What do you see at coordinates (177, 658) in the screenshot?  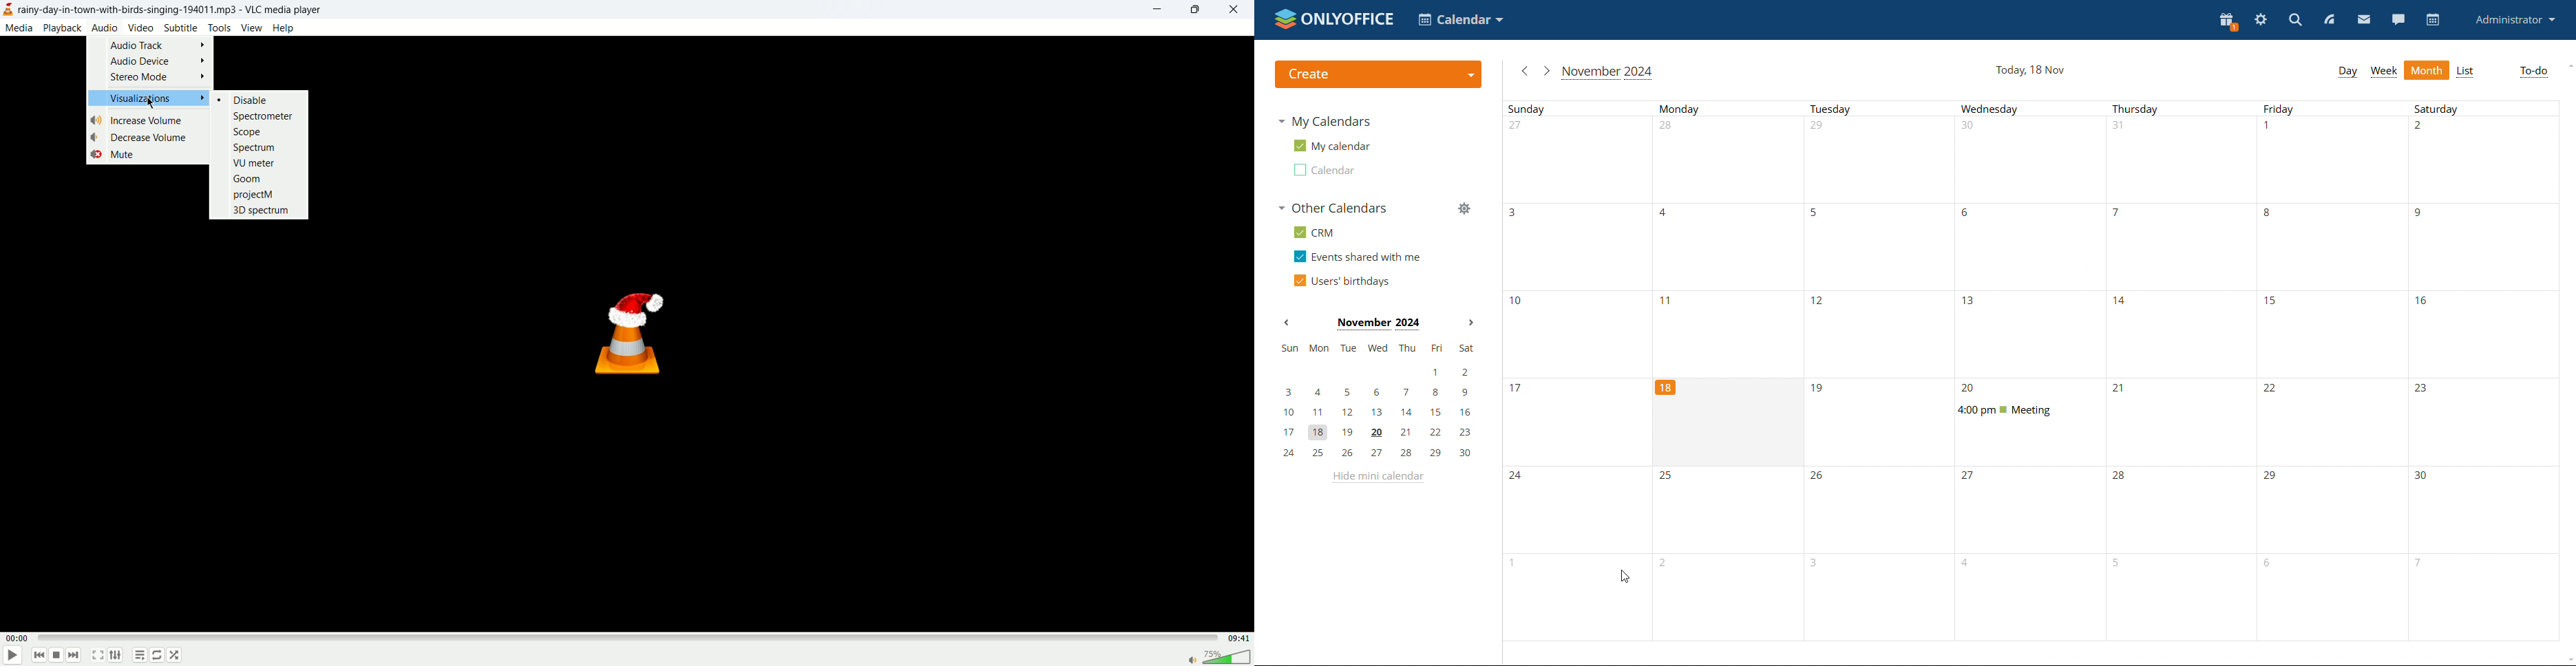 I see `shuffle` at bounding box center [177, 658].